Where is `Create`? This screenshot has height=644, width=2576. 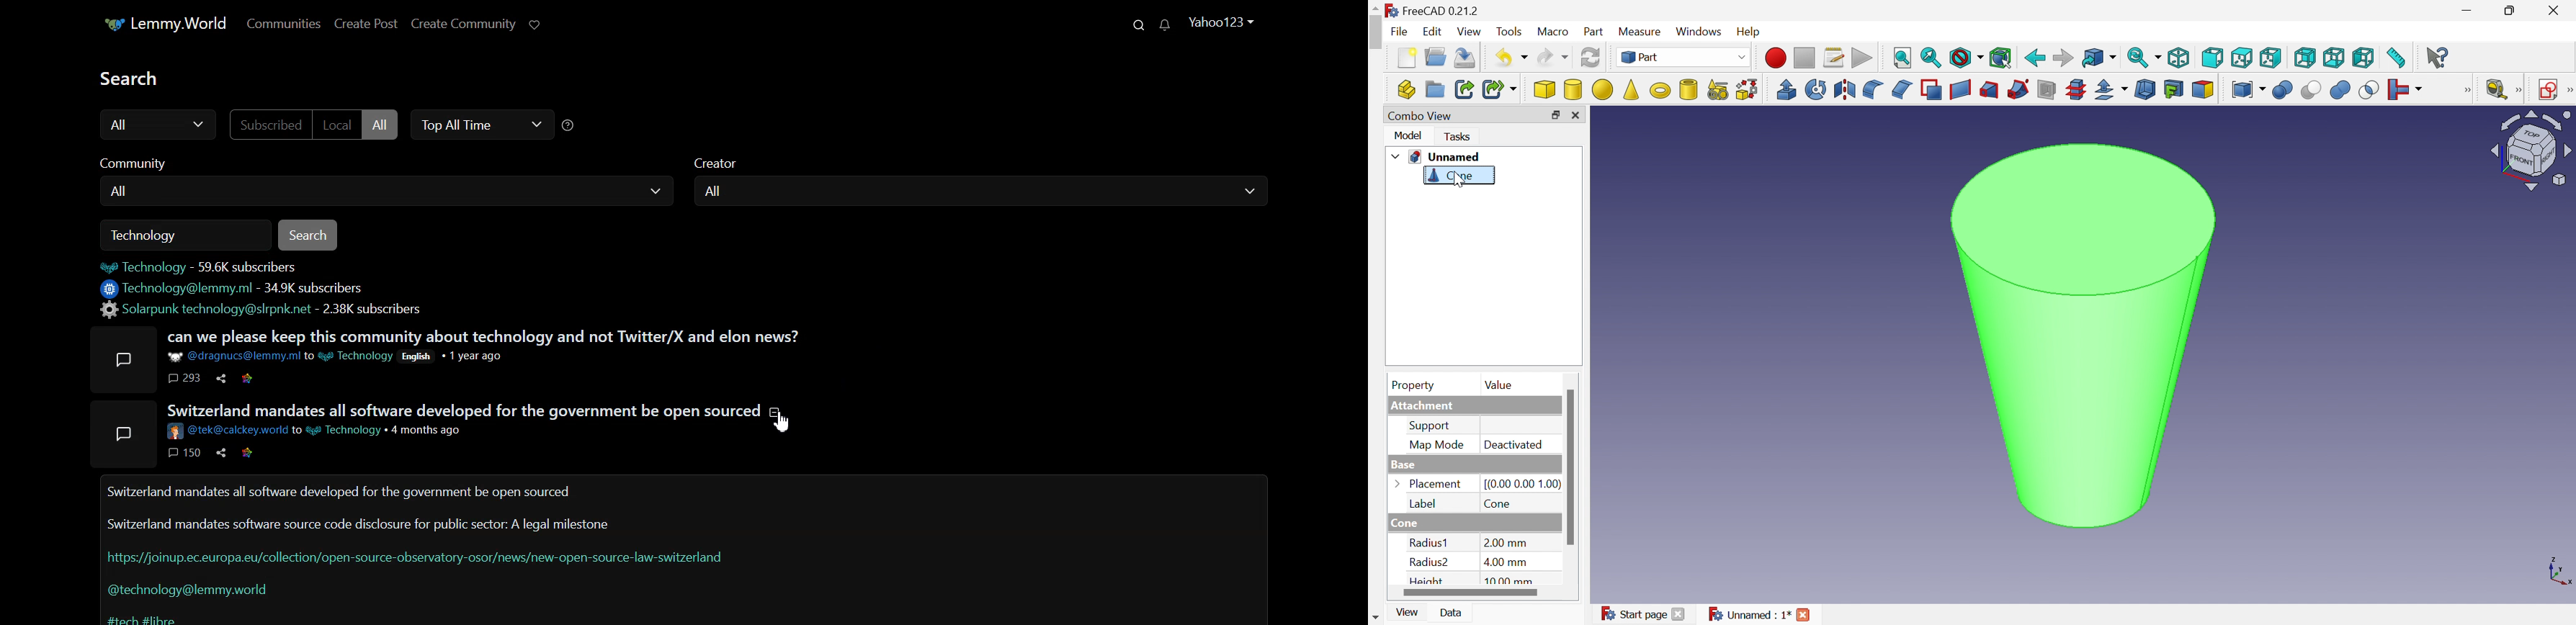 Create is located at coordinates (1688, 88).